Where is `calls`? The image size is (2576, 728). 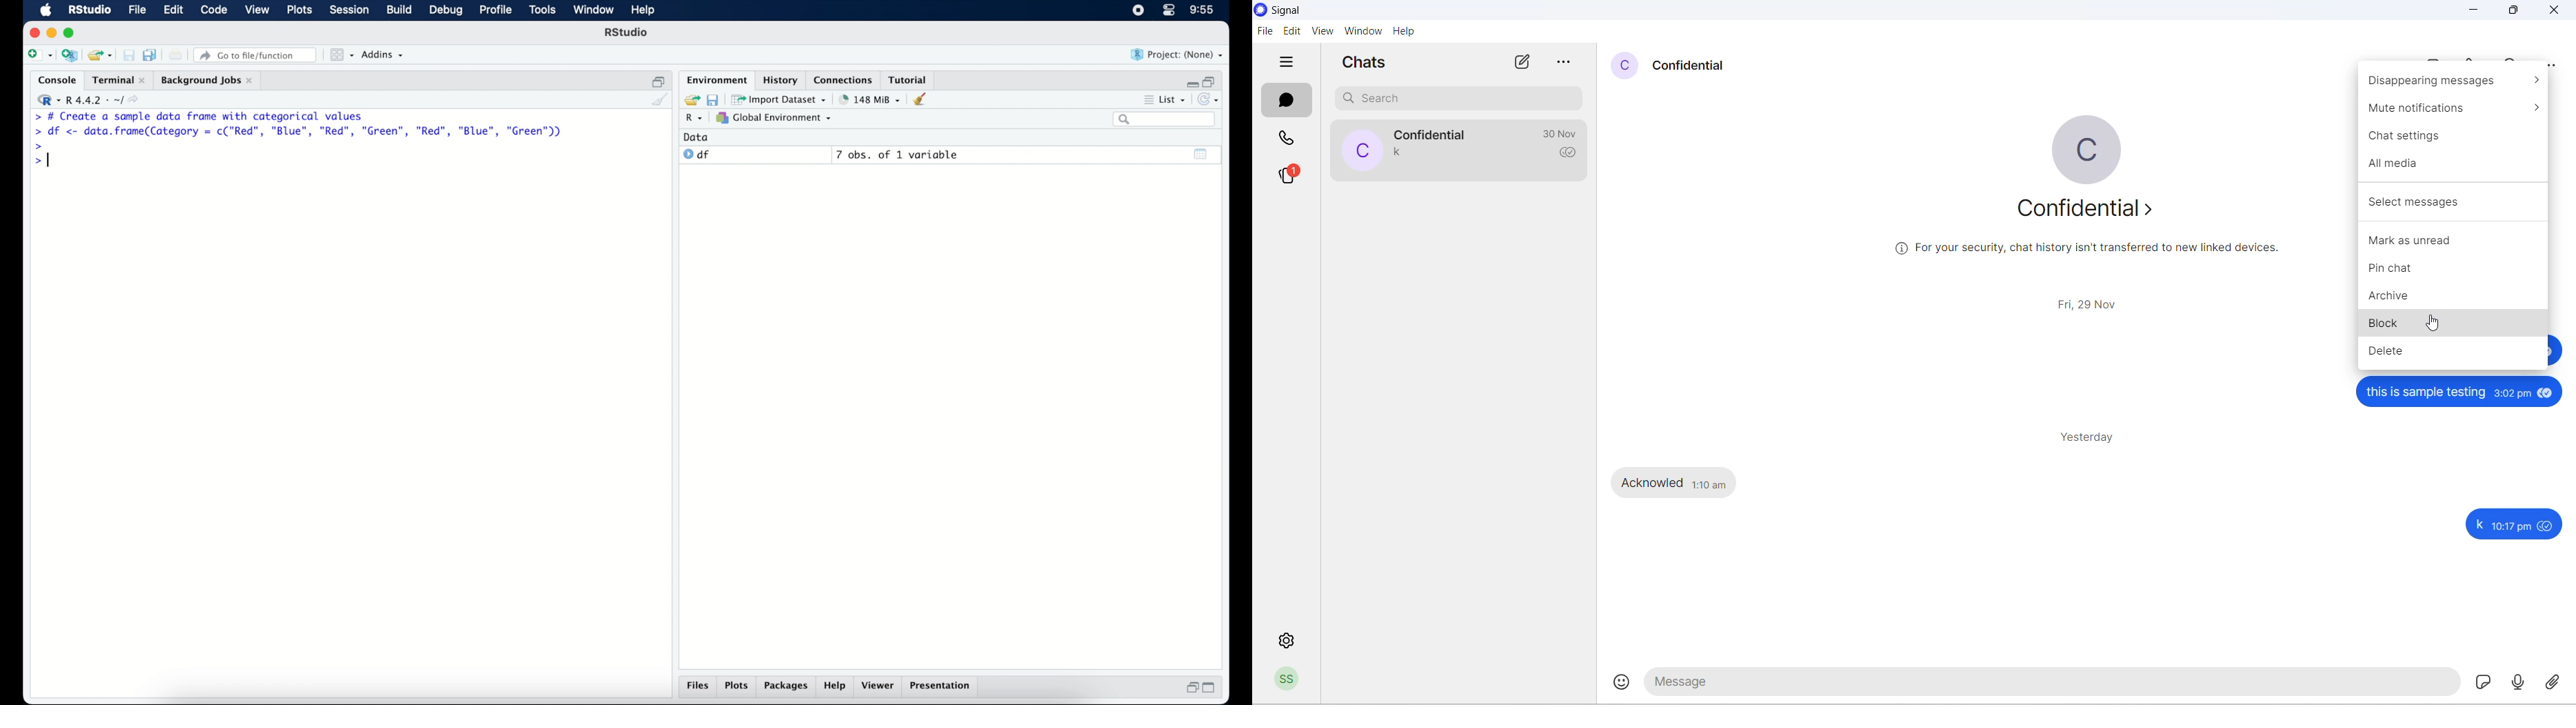 calls is located at coordinates (1290, 136).